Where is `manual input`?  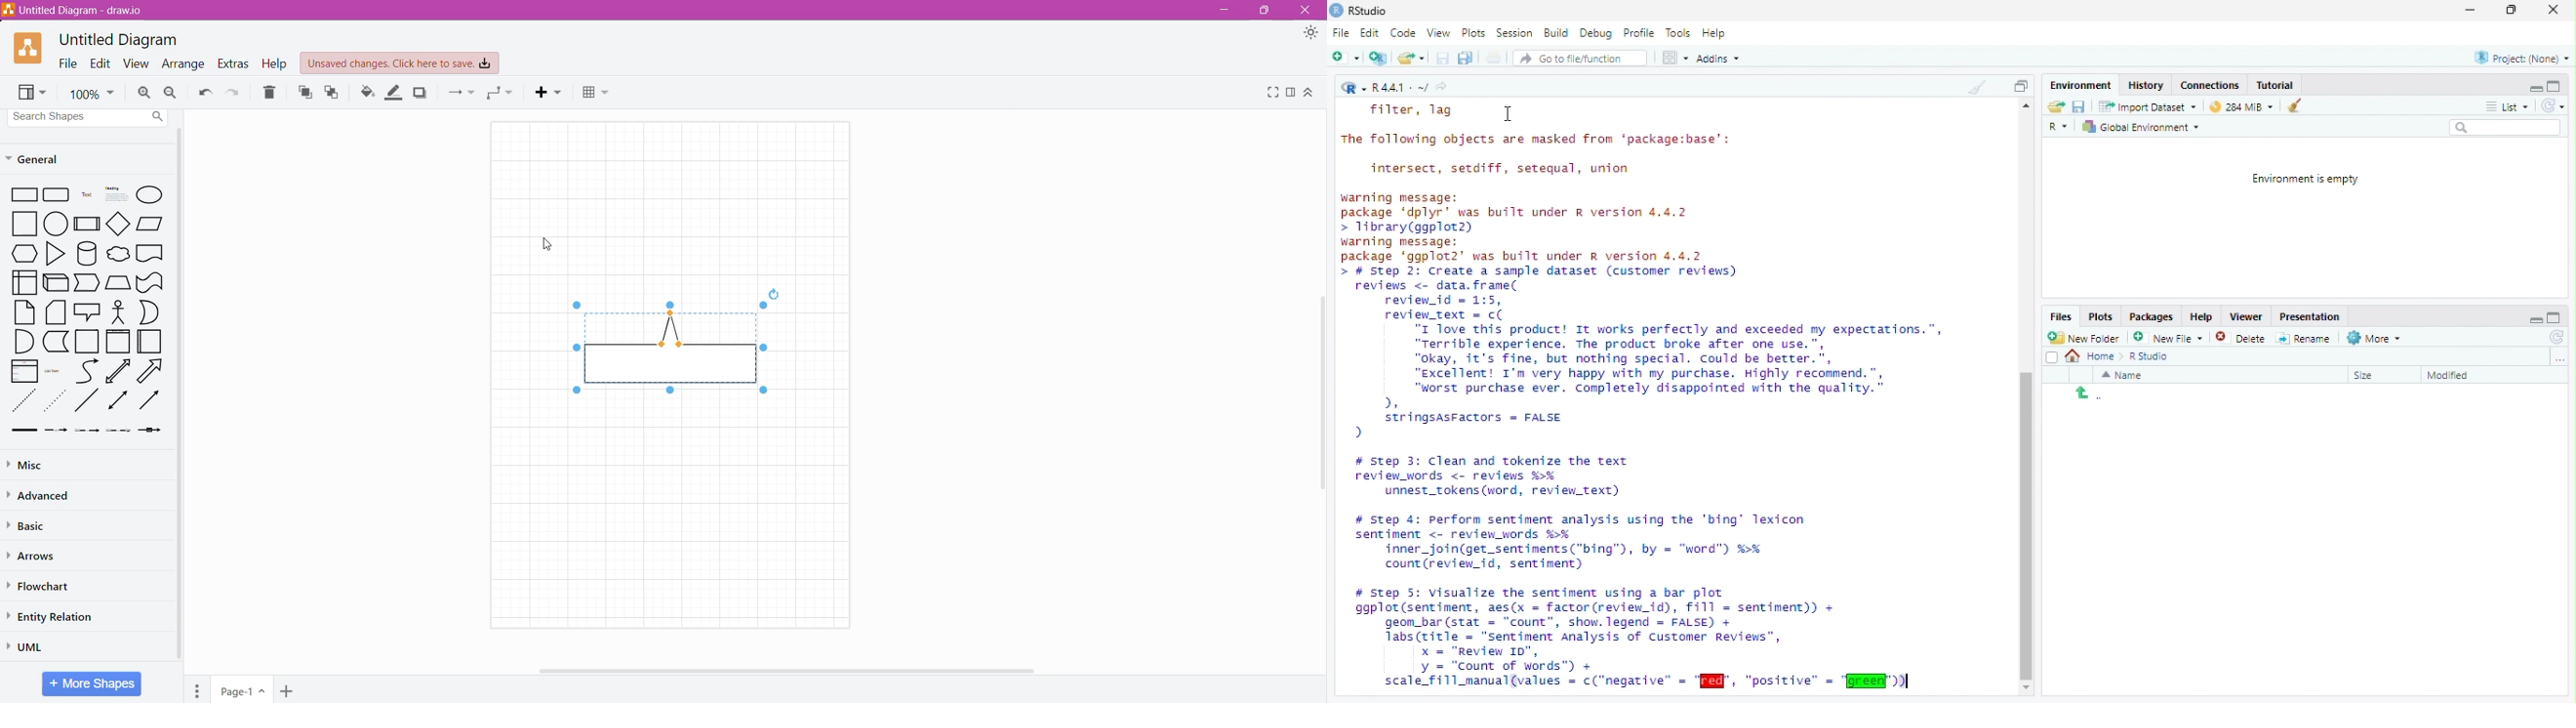 manual input is located at coordinates (118, 282).